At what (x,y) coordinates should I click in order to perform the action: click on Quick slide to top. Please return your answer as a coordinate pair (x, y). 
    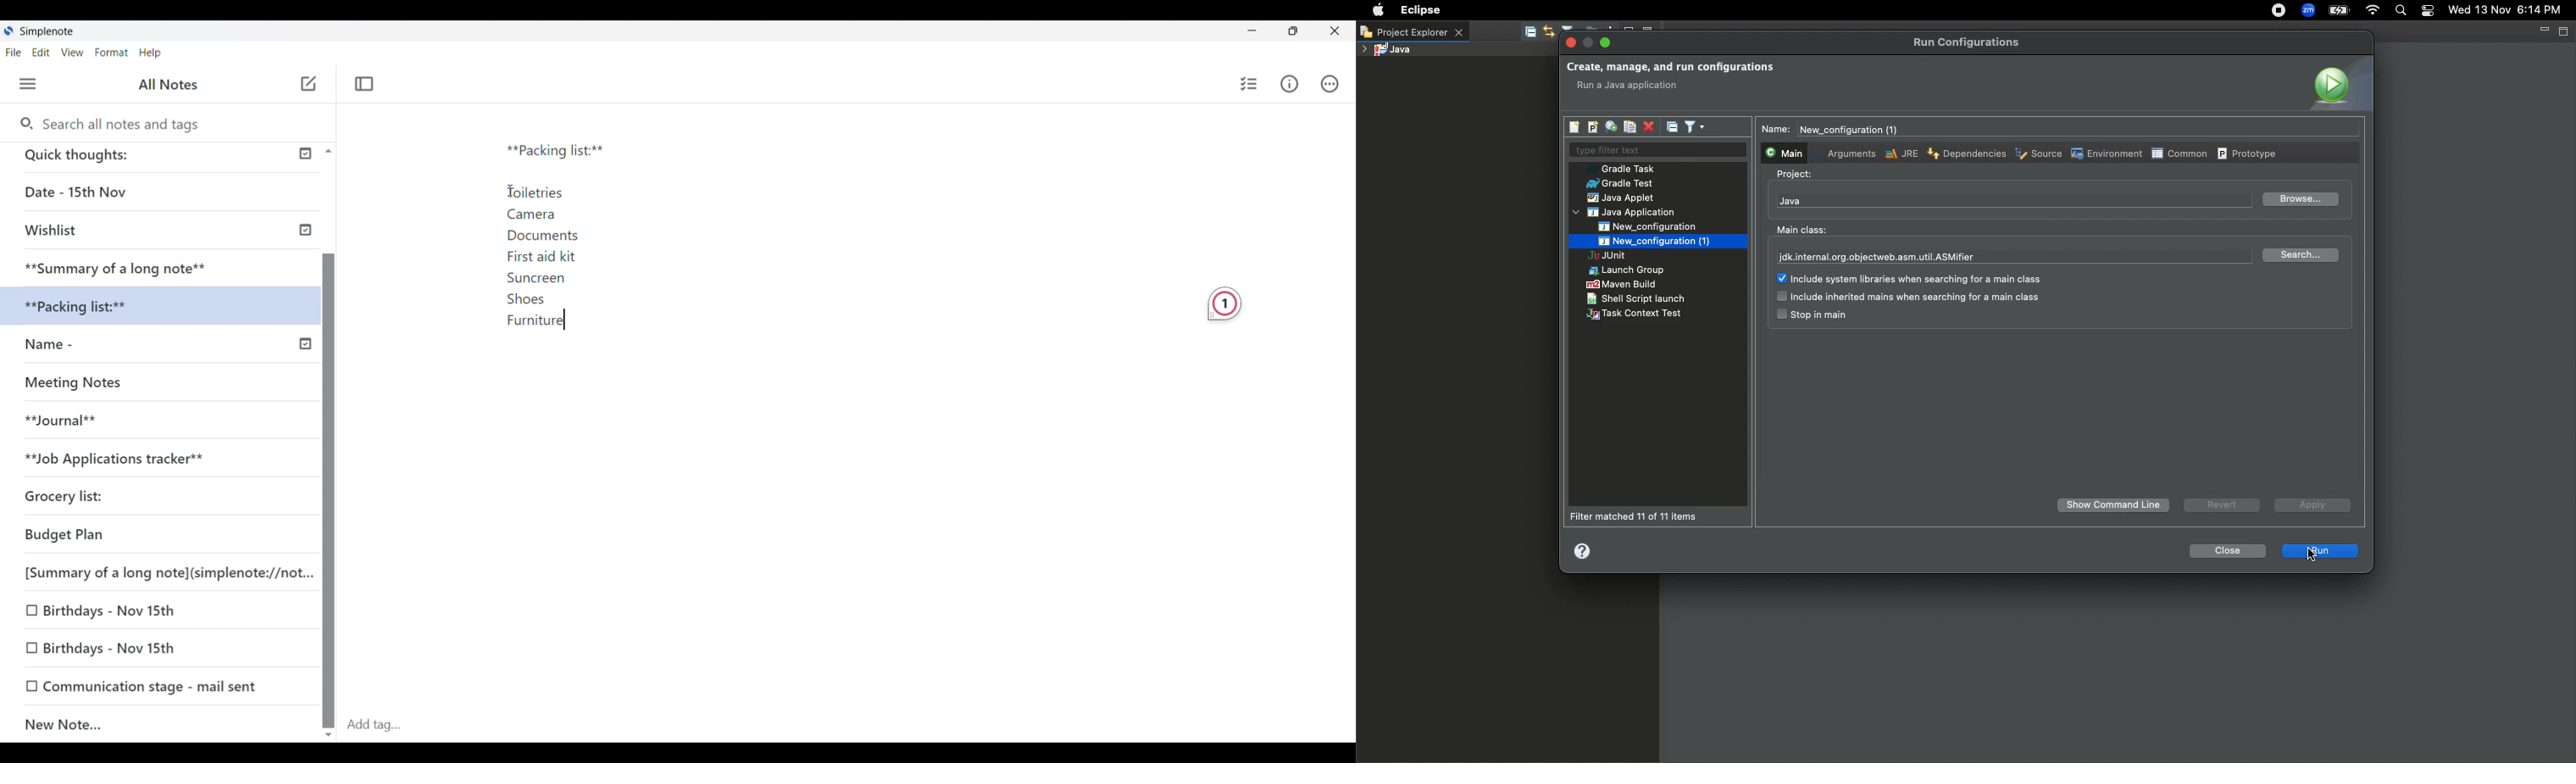
    Looking at the image, I should click on (328, 151).